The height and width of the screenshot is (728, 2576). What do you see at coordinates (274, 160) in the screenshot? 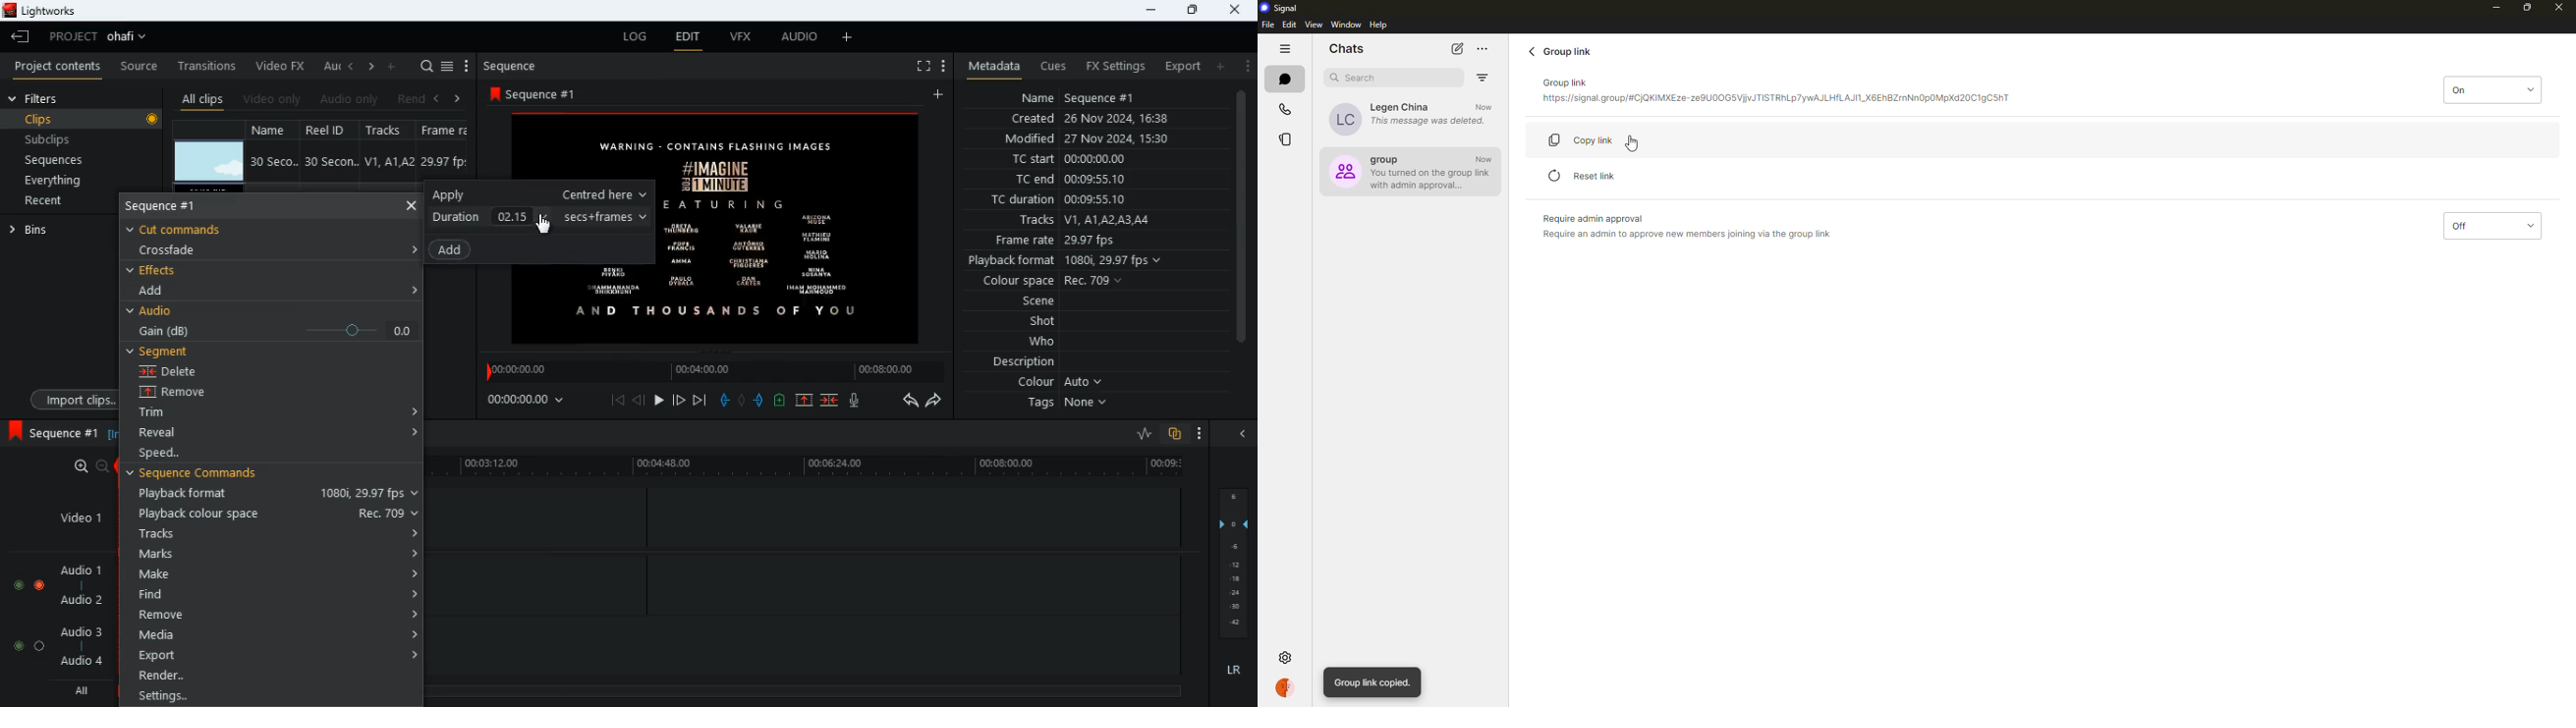
I see `30 seco..` at bounding box center [274, 160].